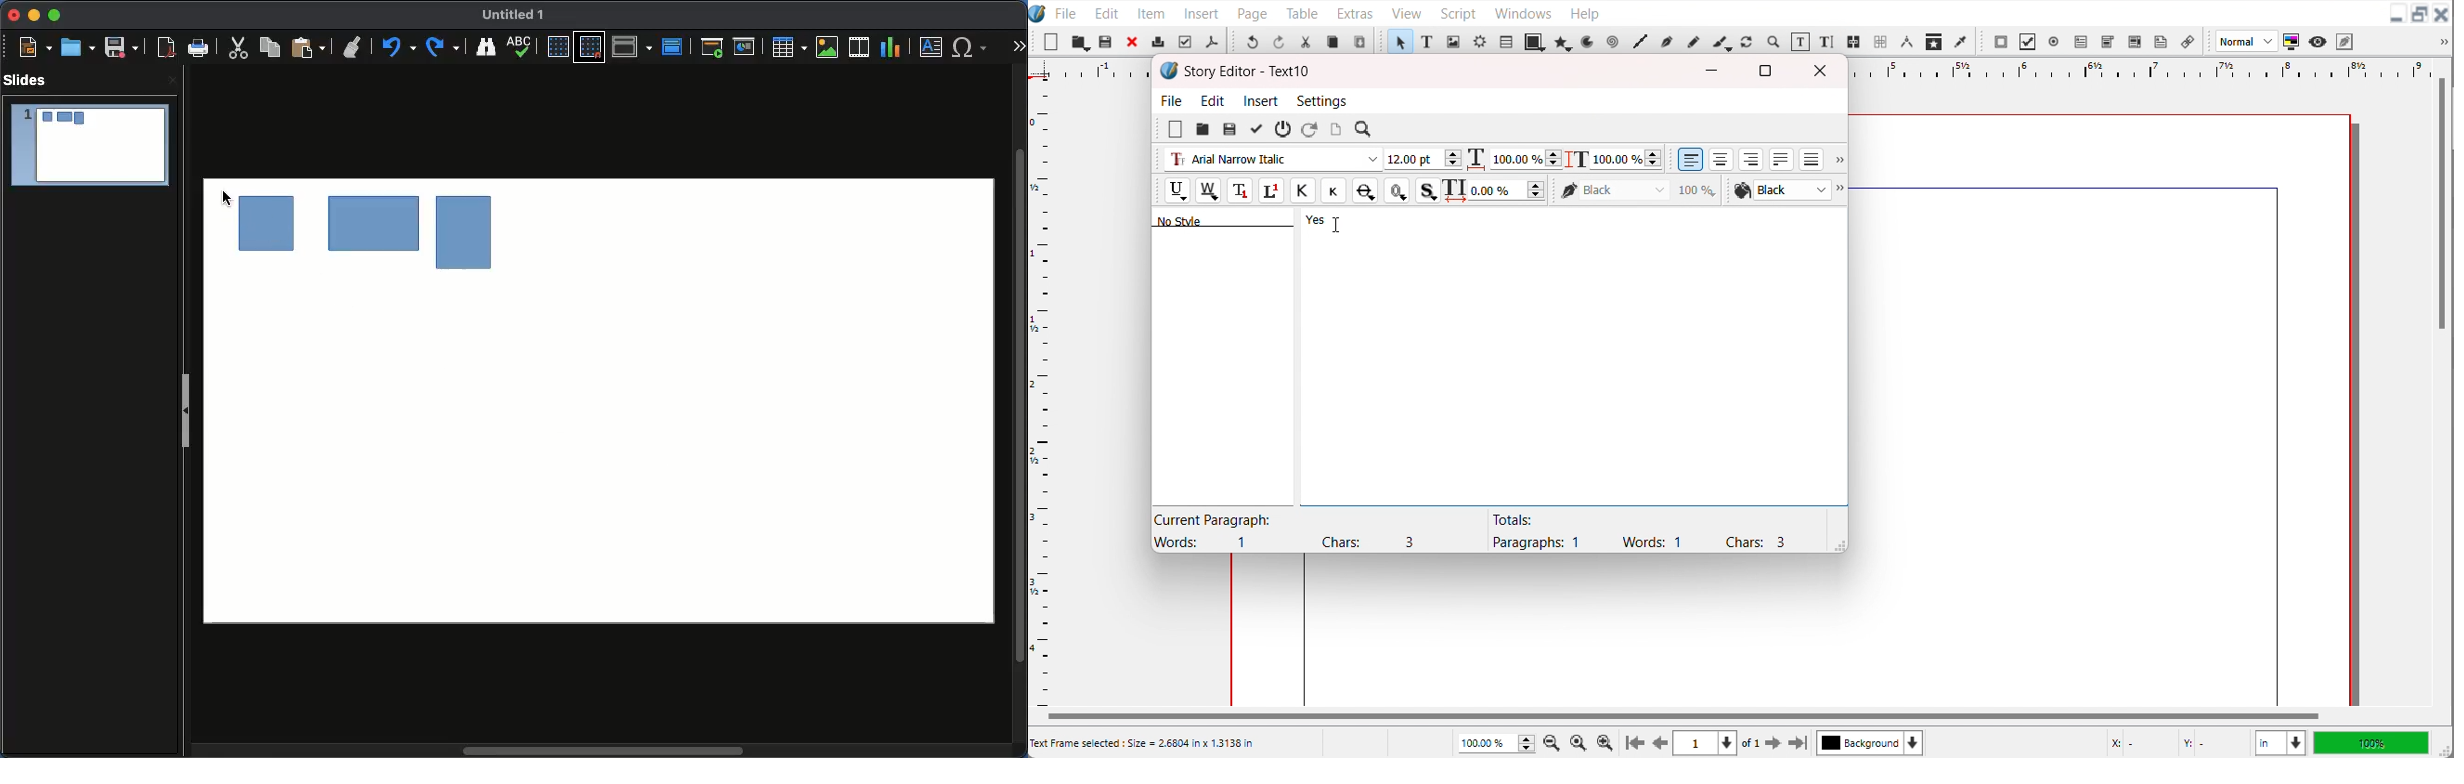 The image size is (2464, 784). I want to click on Adjust Zoom, so click(1498, 743).